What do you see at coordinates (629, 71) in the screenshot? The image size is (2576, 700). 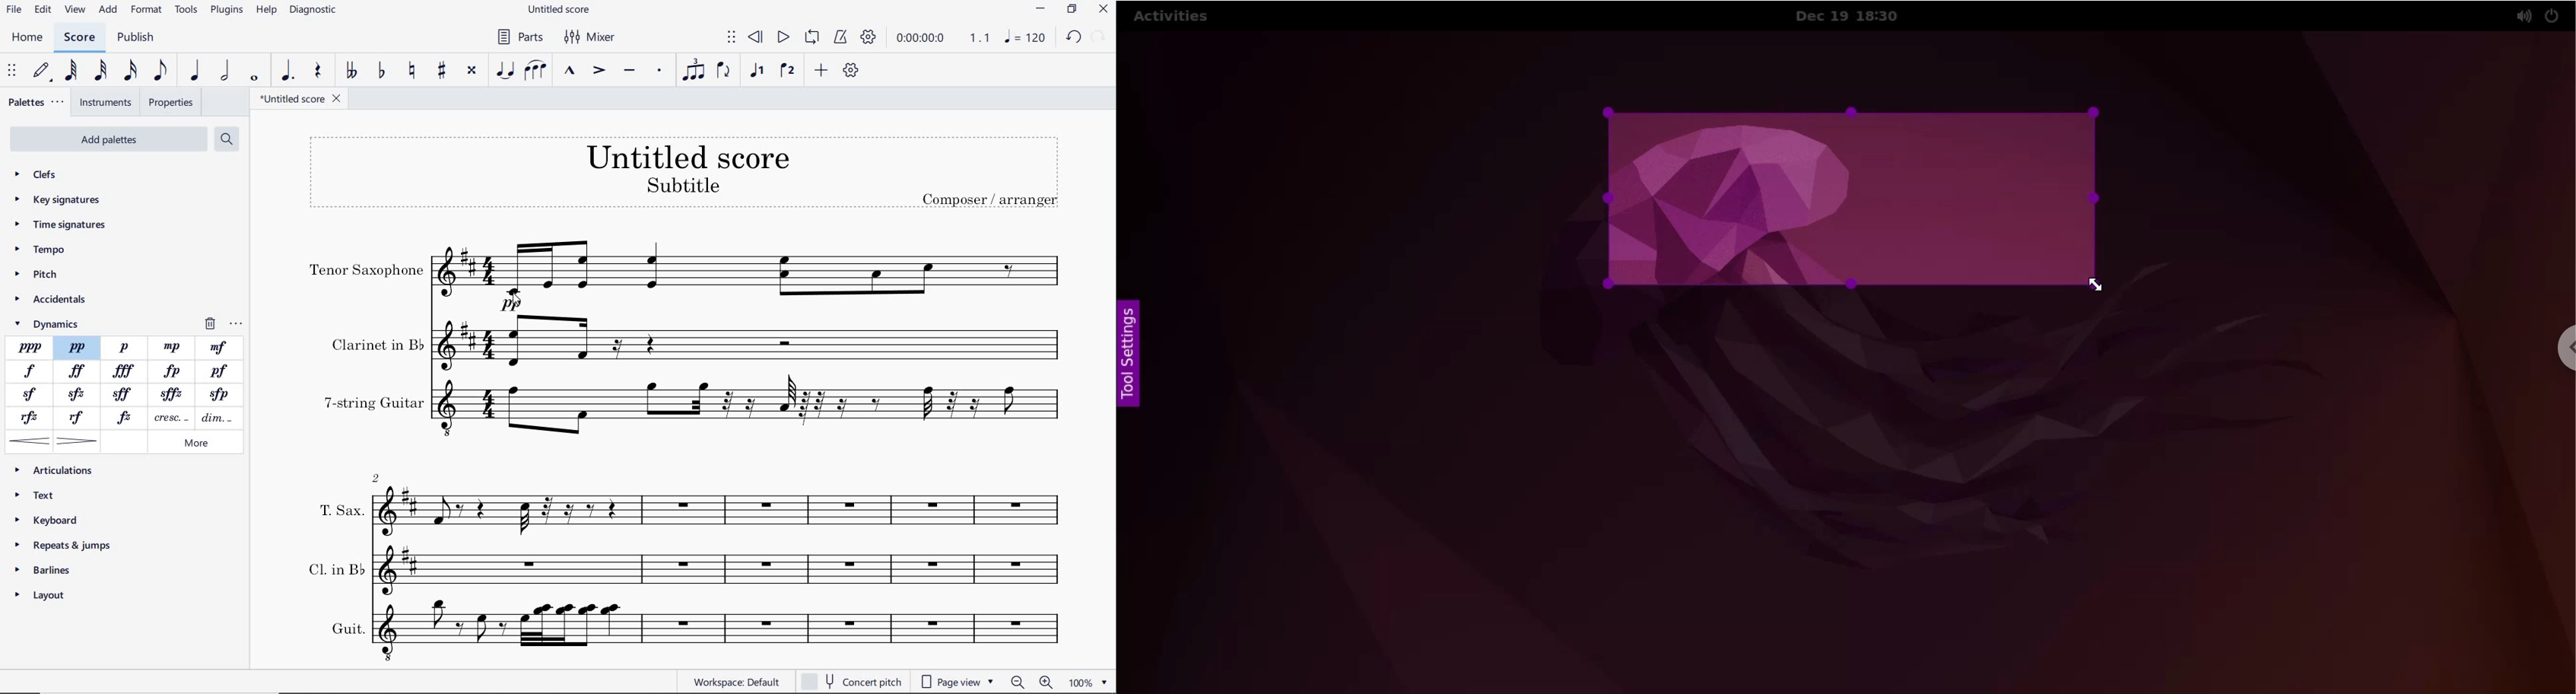 I see `TENUTO` at bounding box center [629, 71].